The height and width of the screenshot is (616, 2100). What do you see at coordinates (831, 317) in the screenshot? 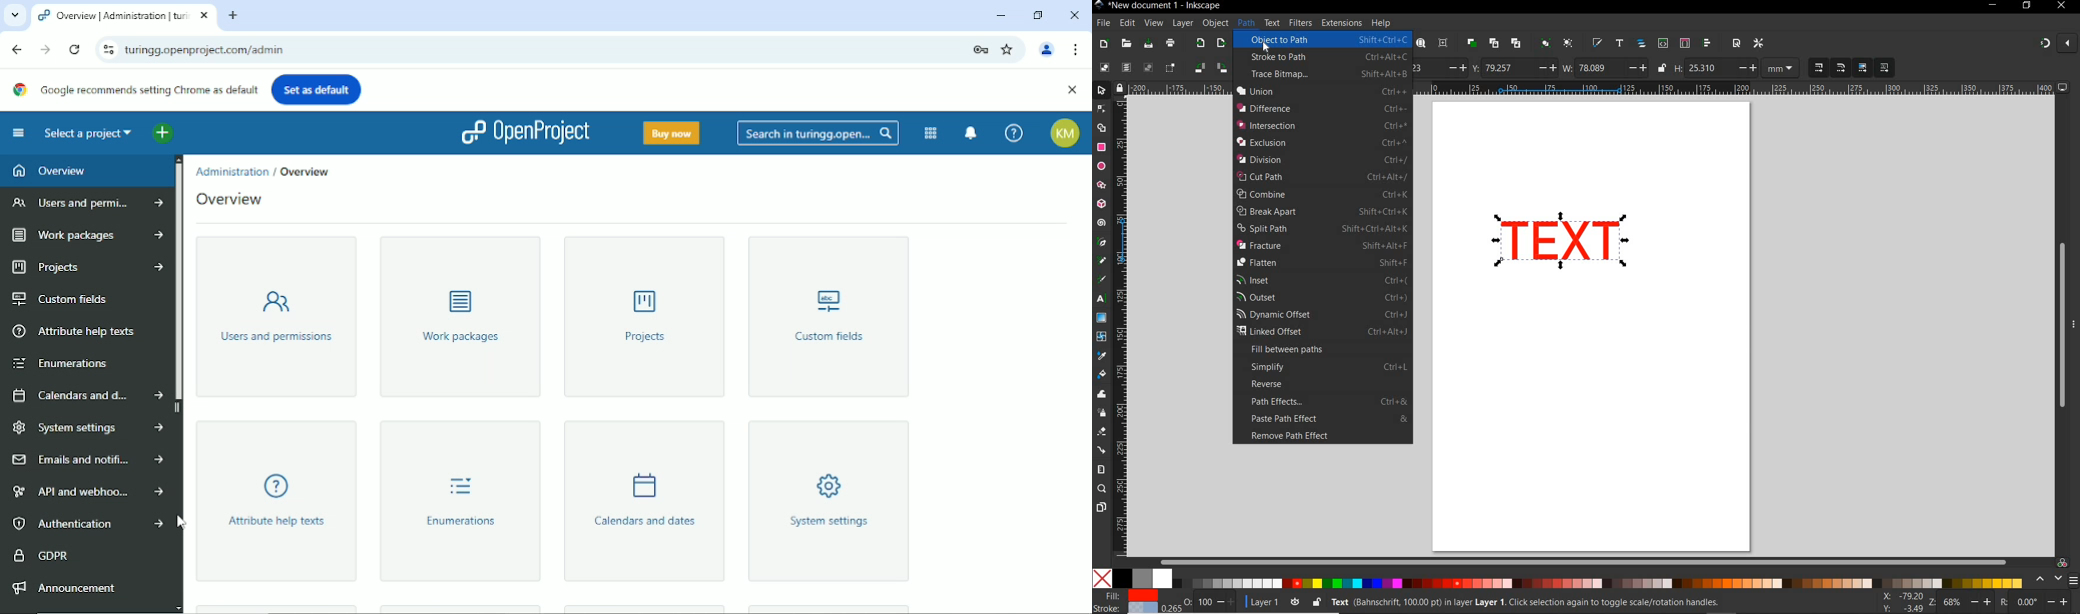
I see `Custom fields` at bounding box center [831, 317].